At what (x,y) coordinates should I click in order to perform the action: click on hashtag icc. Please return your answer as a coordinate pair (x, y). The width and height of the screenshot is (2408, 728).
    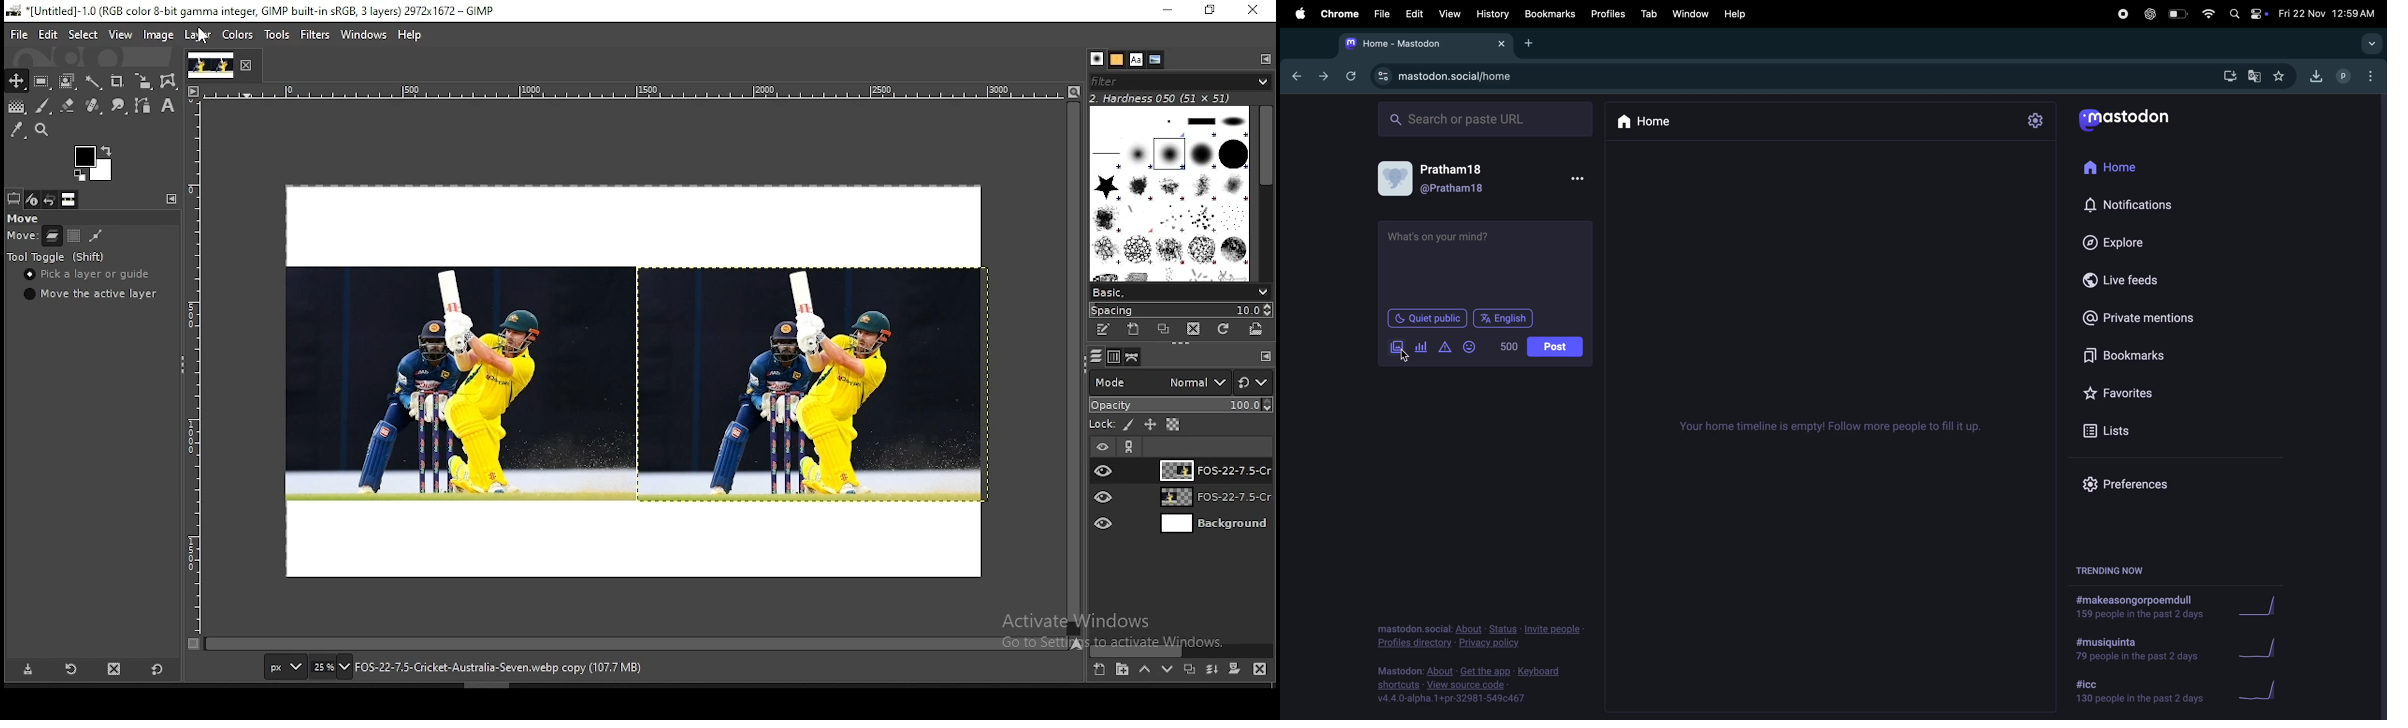
    Looking at the image, I should click on (2133, 692).